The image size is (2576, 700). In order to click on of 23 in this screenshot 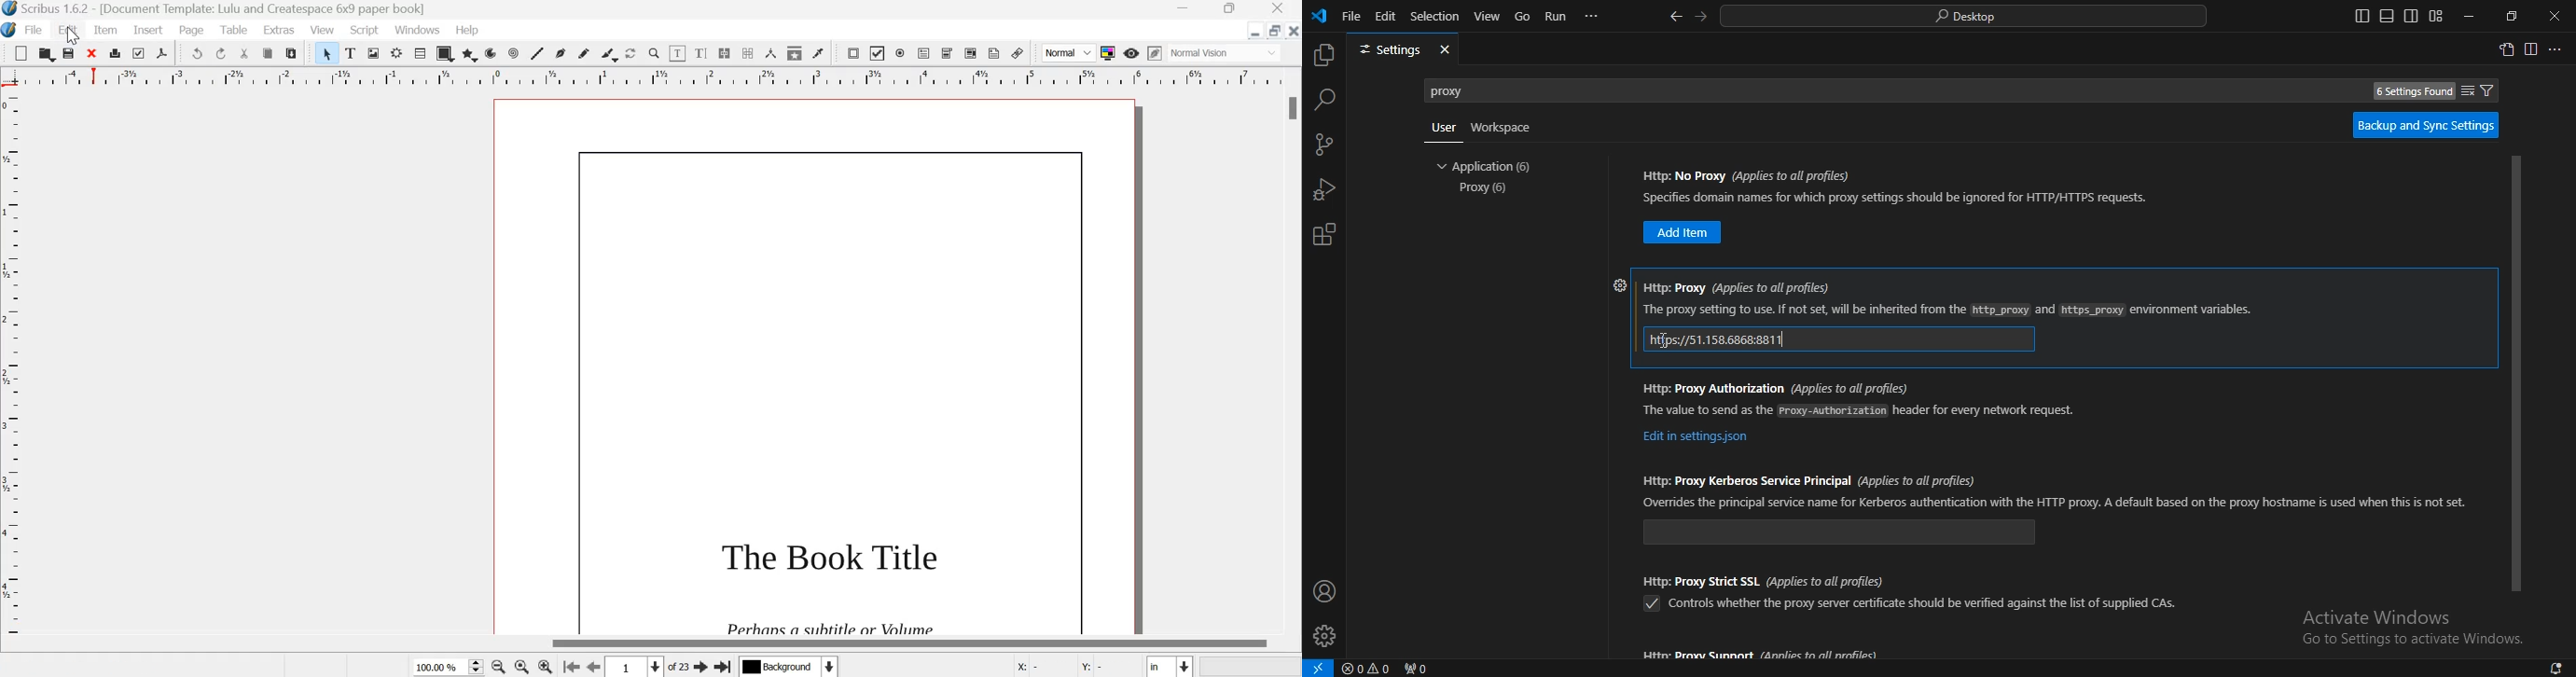, I will do `click(678, 667)`.